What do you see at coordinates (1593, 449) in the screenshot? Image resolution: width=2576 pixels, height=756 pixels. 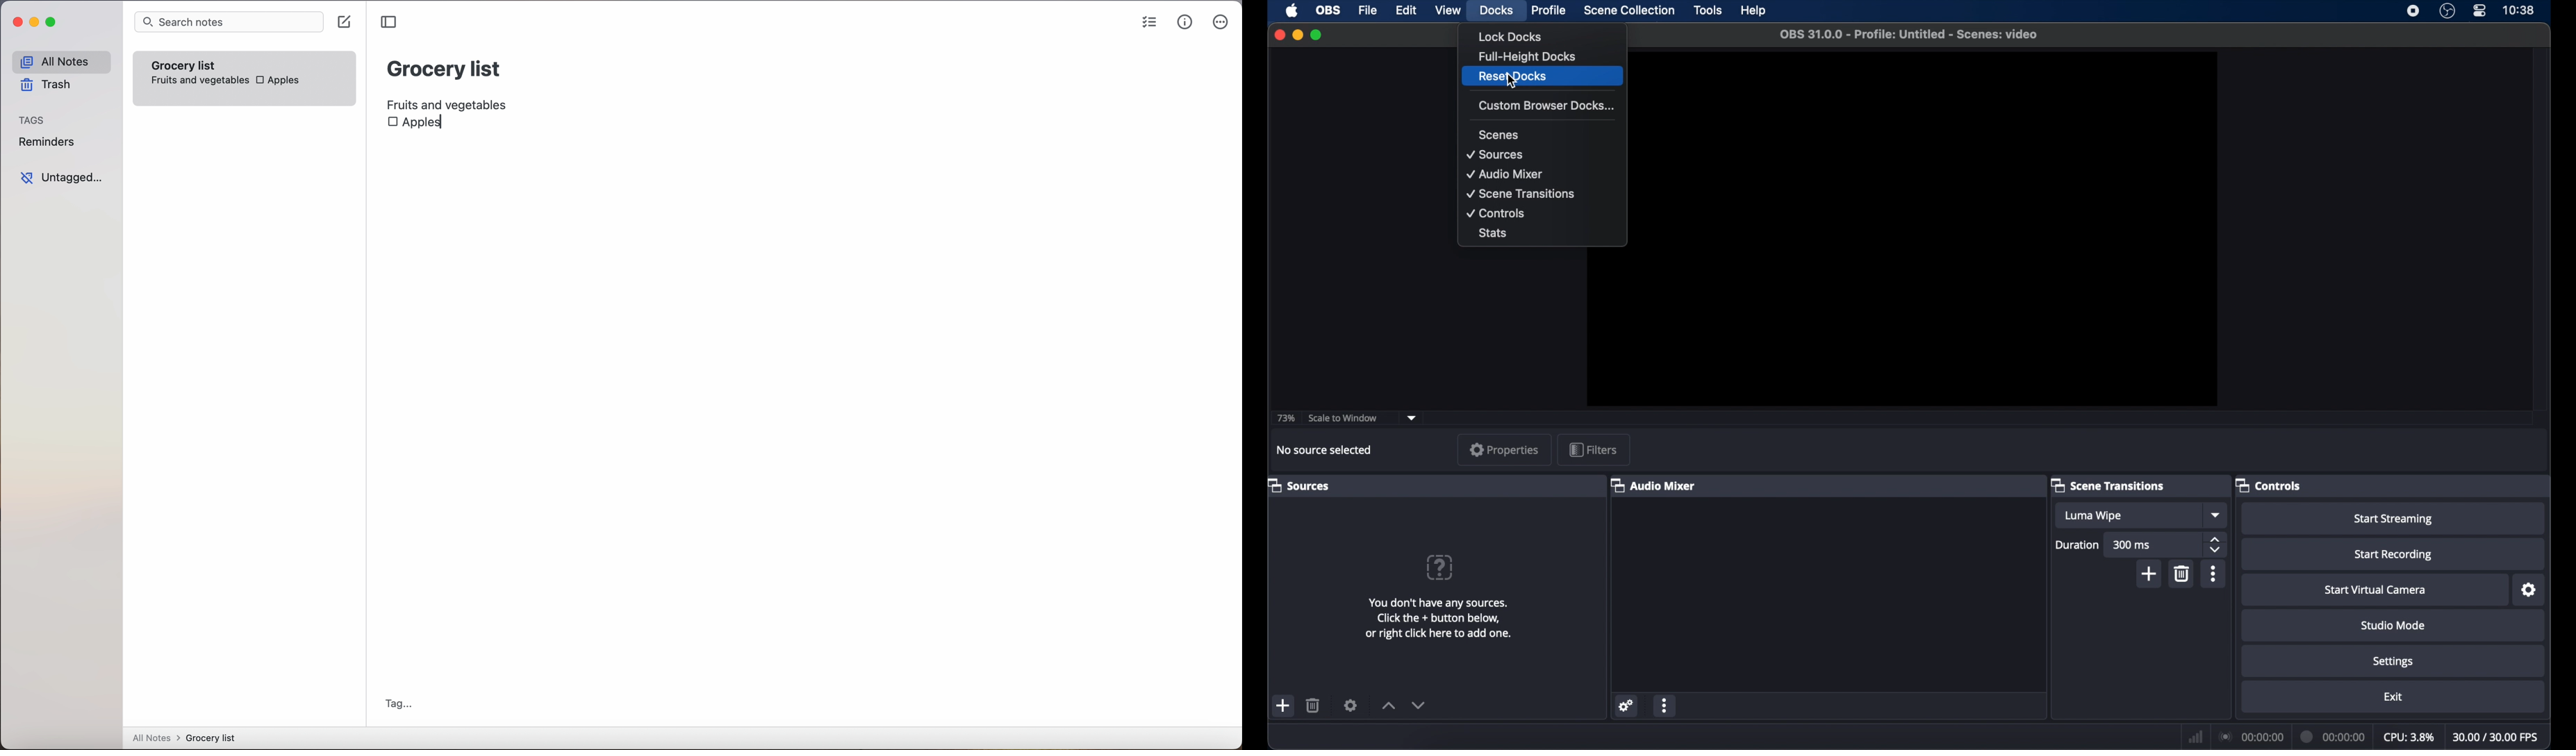 I see `filters` at bounding box center [1593, 449].